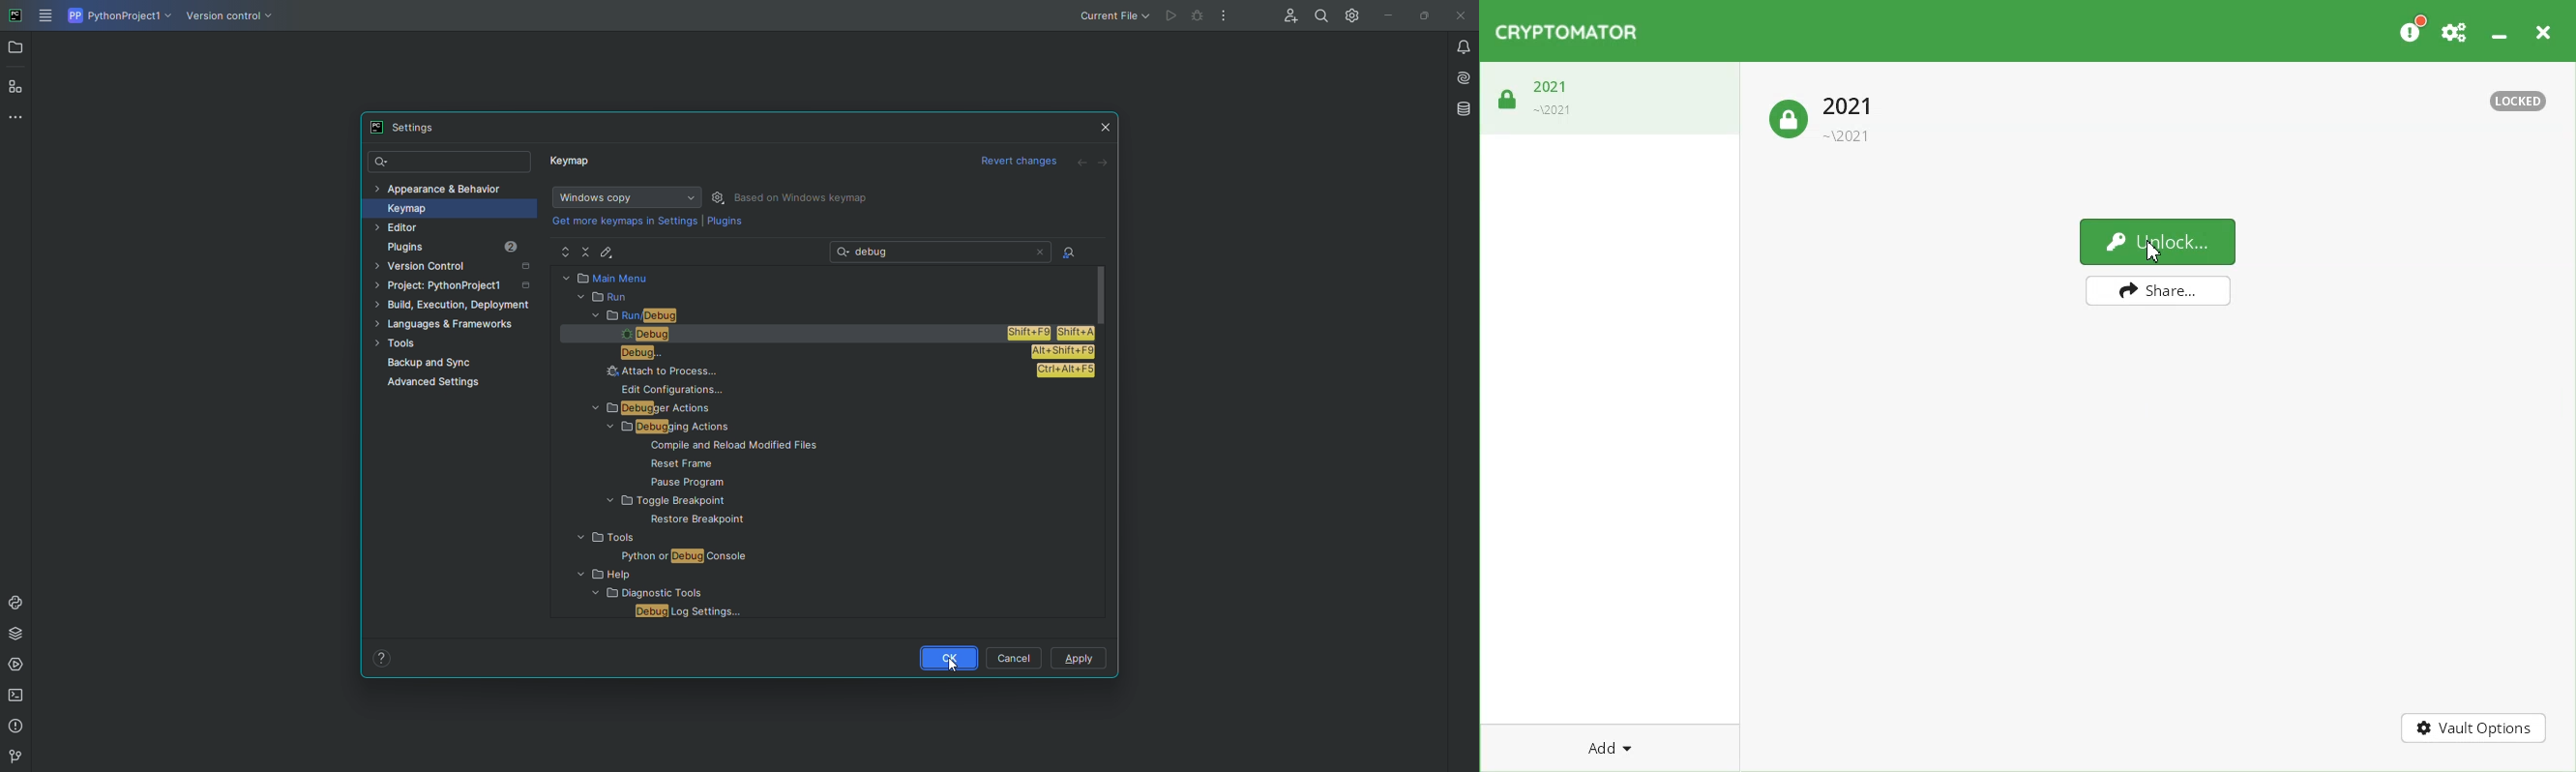 This screenshot has height=784, width=2576. Describe the element at coordinates (795, 352) in the screenshot. I see `DEBUG..` at that location.